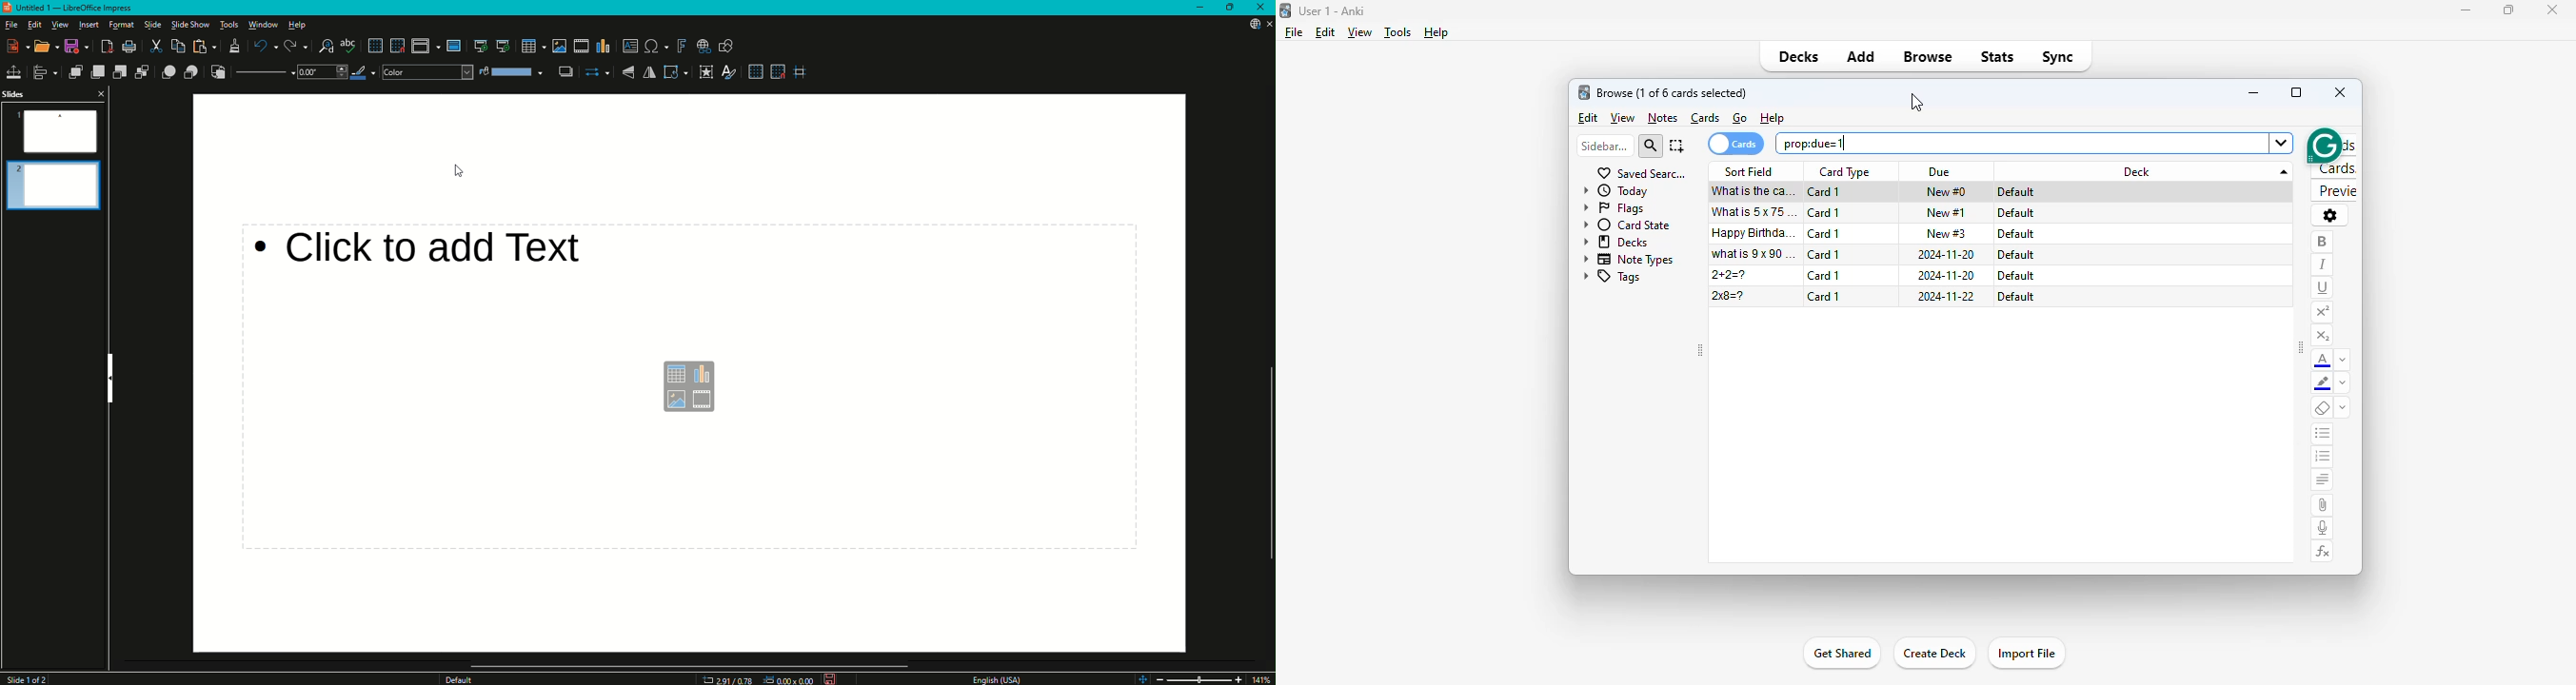 The height and width of the screenshot is (700, 2576). Describe the element at coordinates (2323, 265) in the screenshot. I see `italic` at that location.